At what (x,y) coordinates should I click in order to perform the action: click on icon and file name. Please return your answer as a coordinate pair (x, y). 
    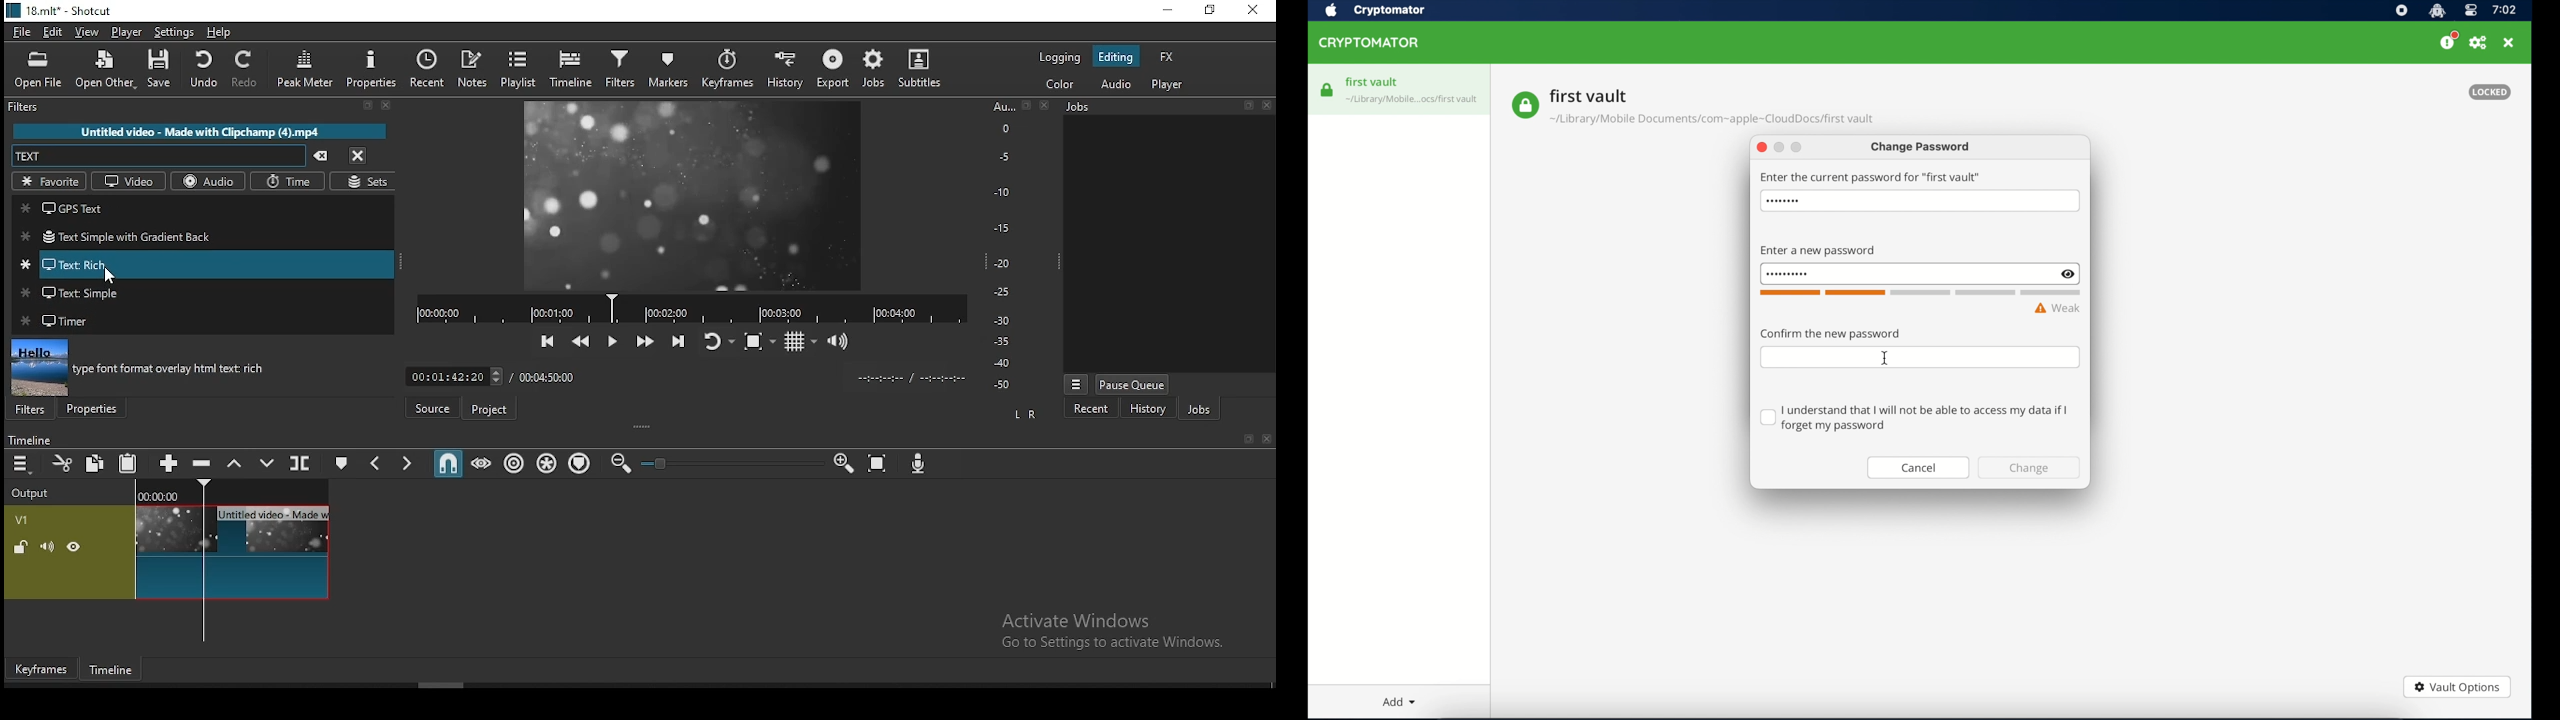
    Looking at the image, I should click on (58, 11).